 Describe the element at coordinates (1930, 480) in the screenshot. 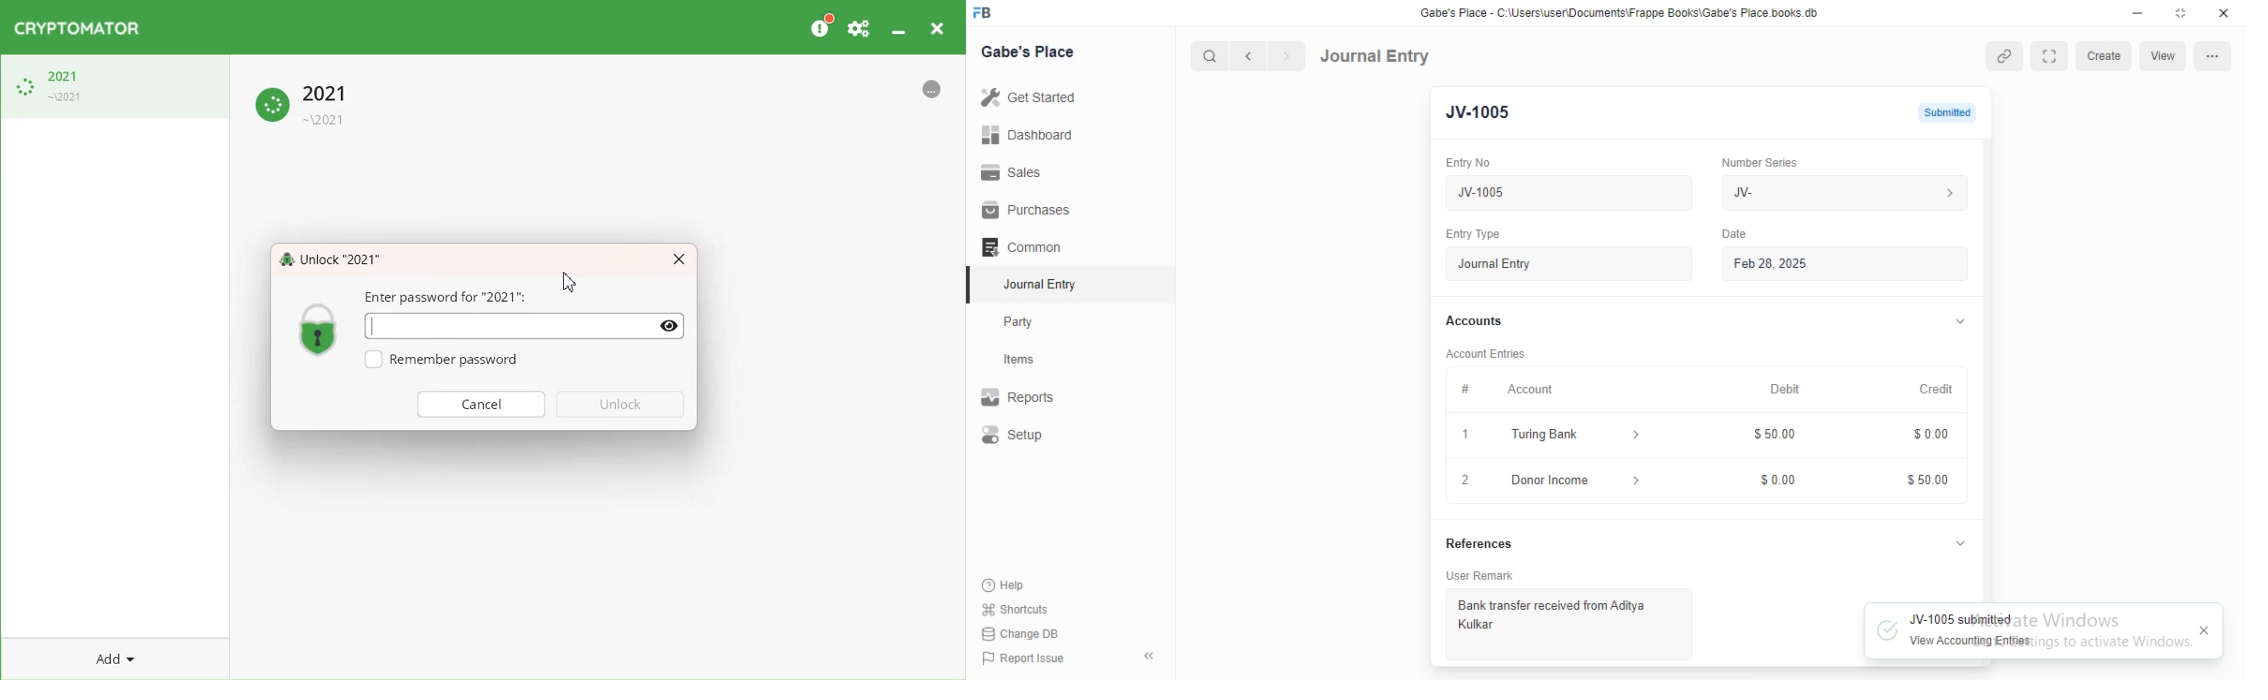

I see `$5000` at that location.